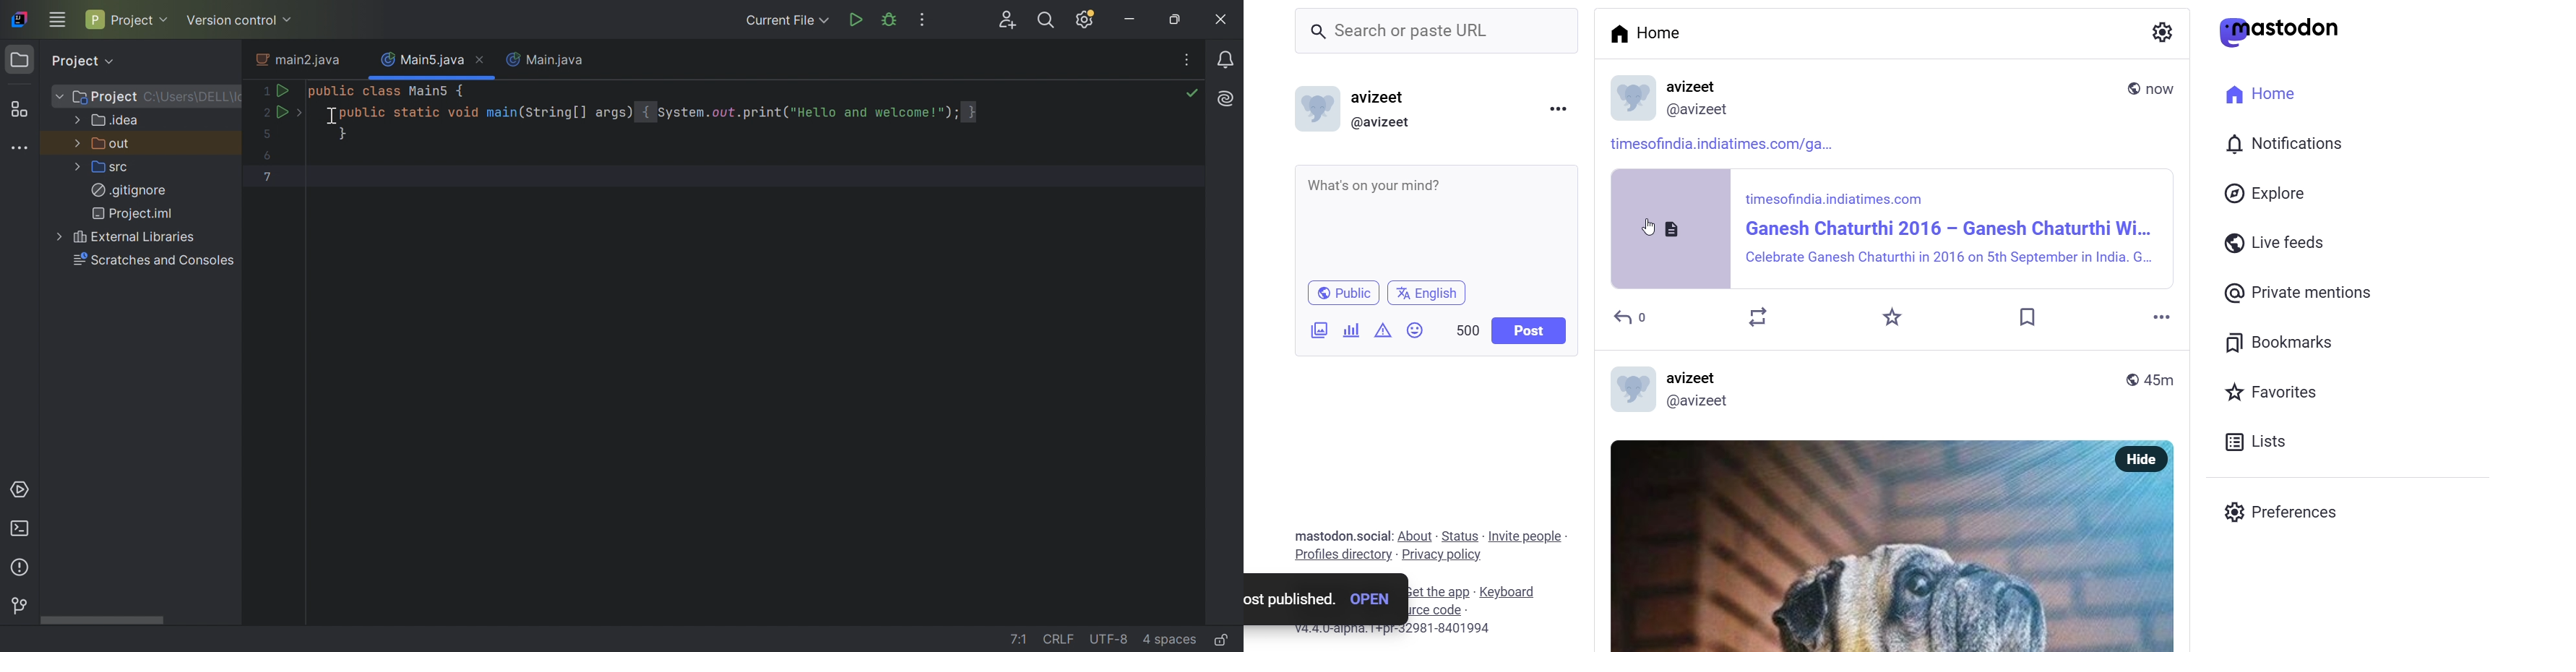 The height and width of the screenshot is (672, 2576). What do you see at coordinates (2145, 460) in the screenshot?
I see `Hide ` at bounding box center [2145, 460].